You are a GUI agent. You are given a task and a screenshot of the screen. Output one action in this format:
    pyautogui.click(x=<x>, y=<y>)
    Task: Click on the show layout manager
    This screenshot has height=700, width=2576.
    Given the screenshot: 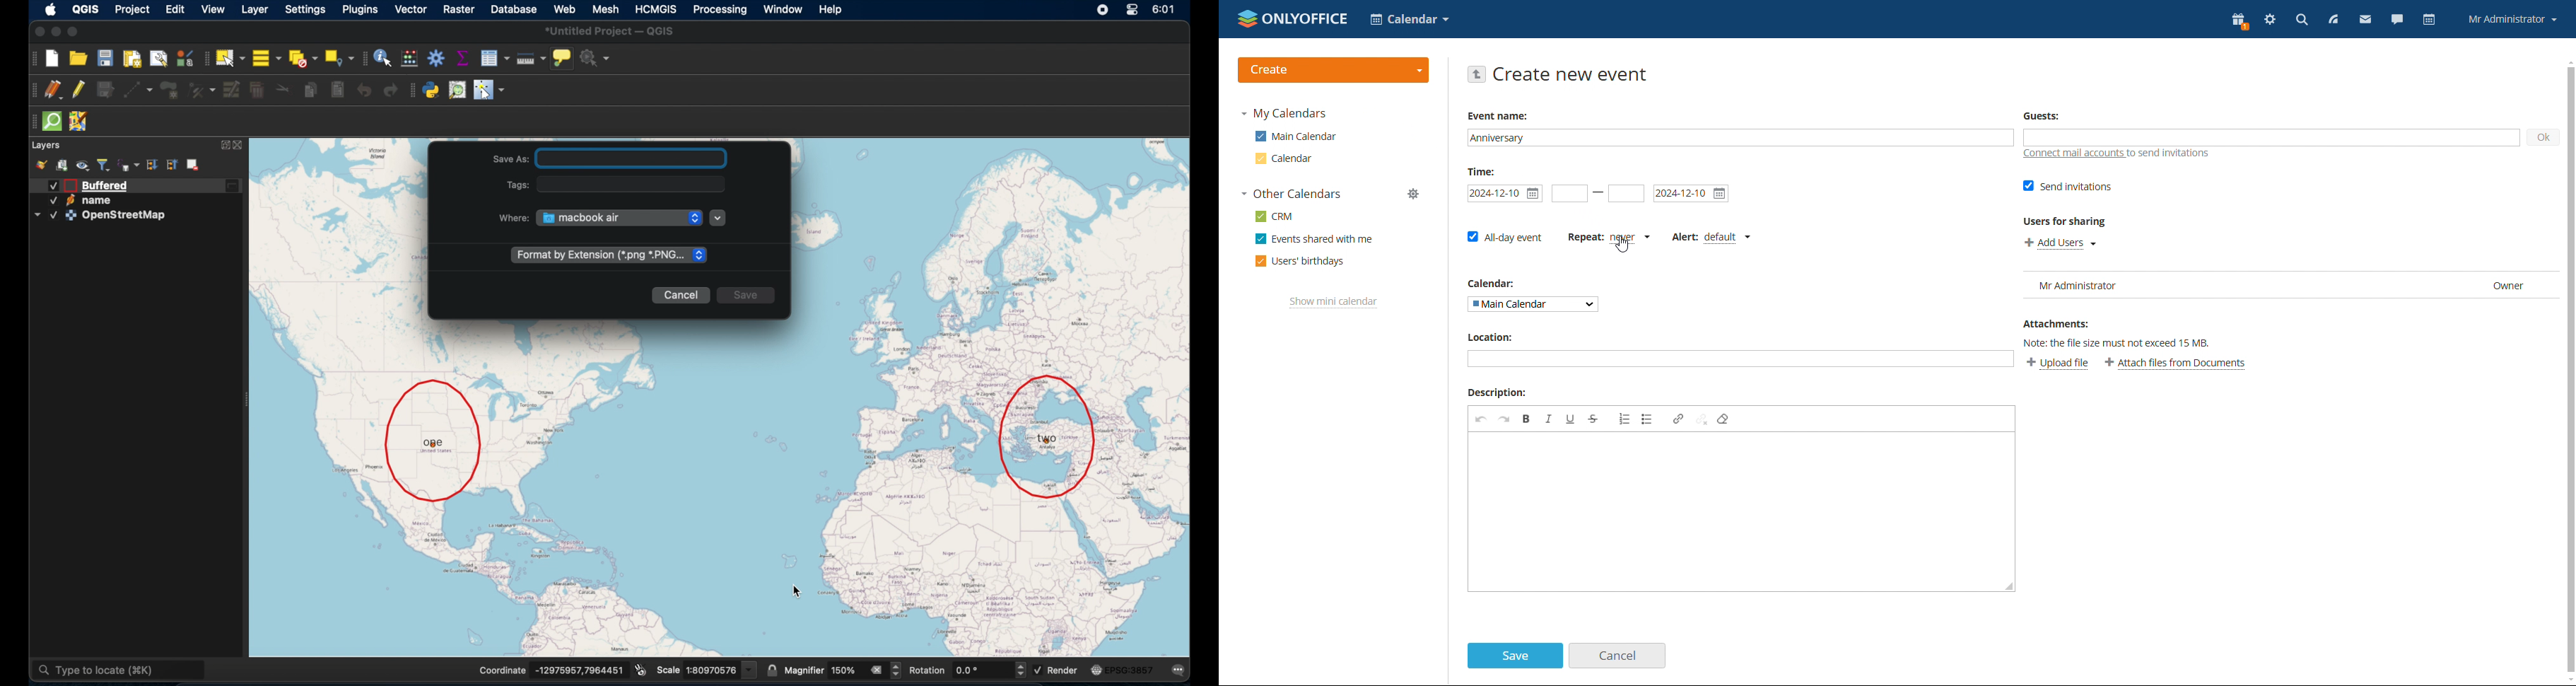 What is the action you would take?
    pyautogui.click(x=157, y=58)
    